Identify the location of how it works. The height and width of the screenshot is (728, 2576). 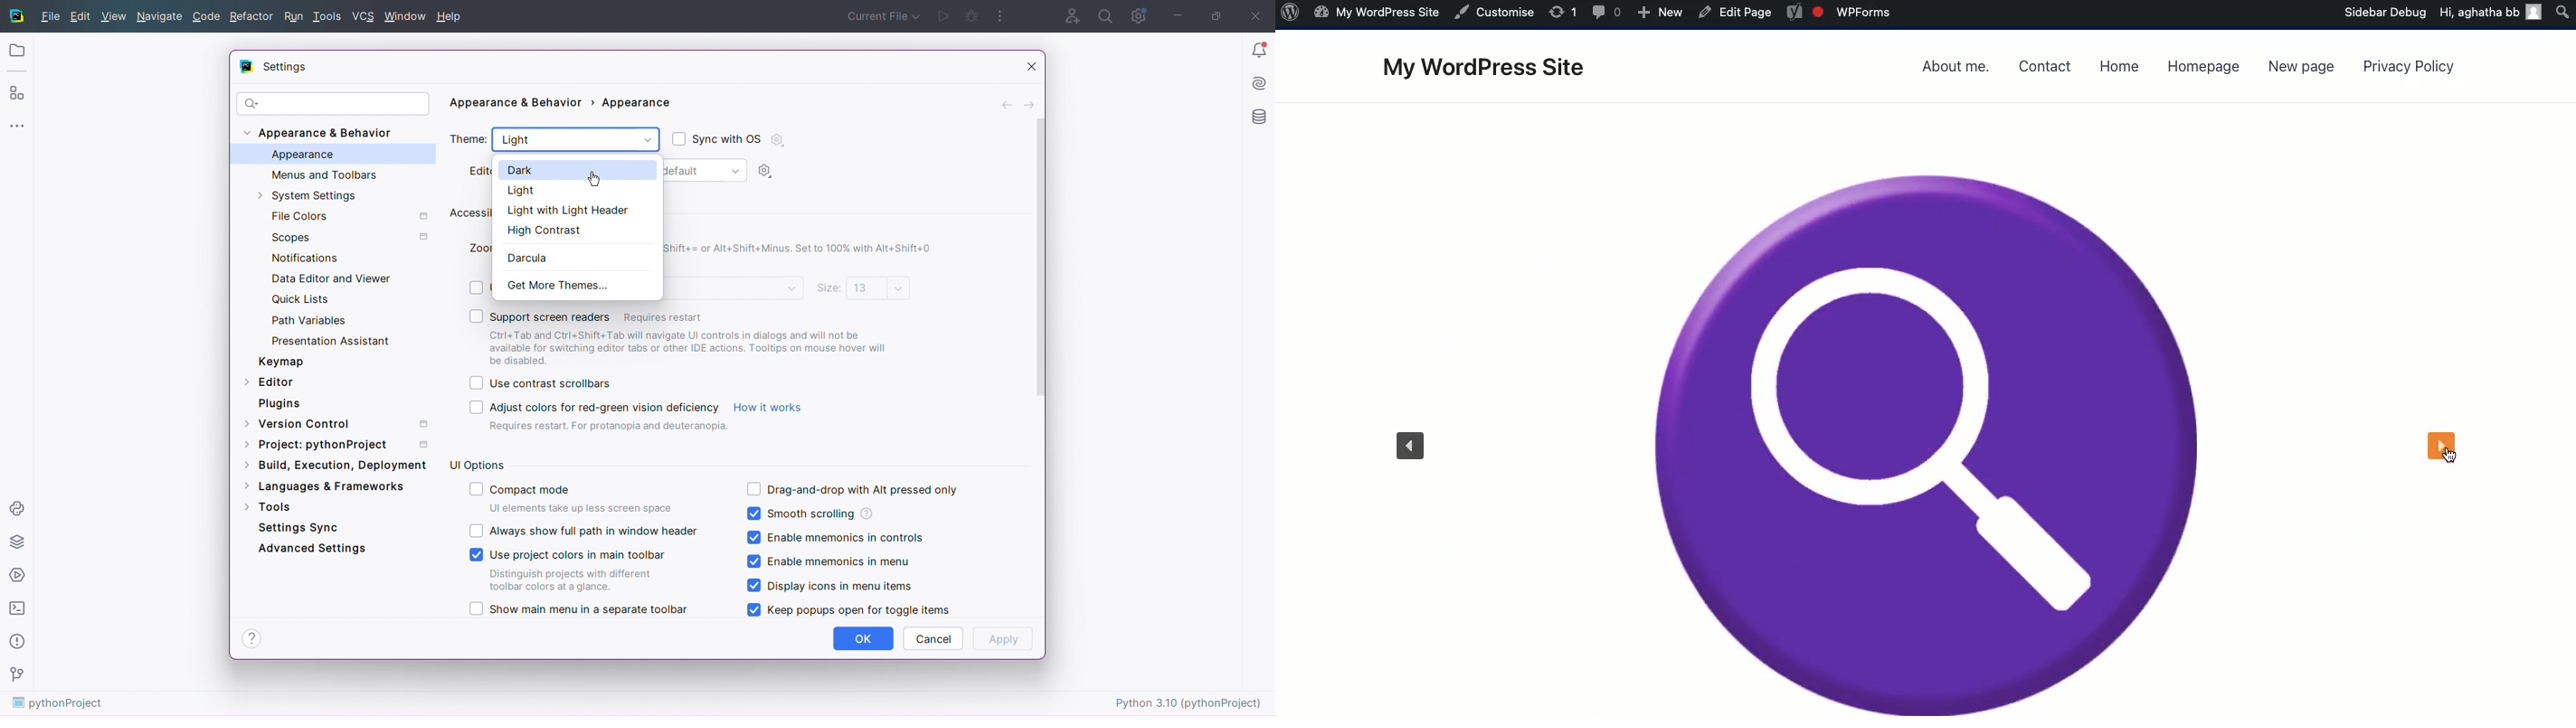
(769, 407).